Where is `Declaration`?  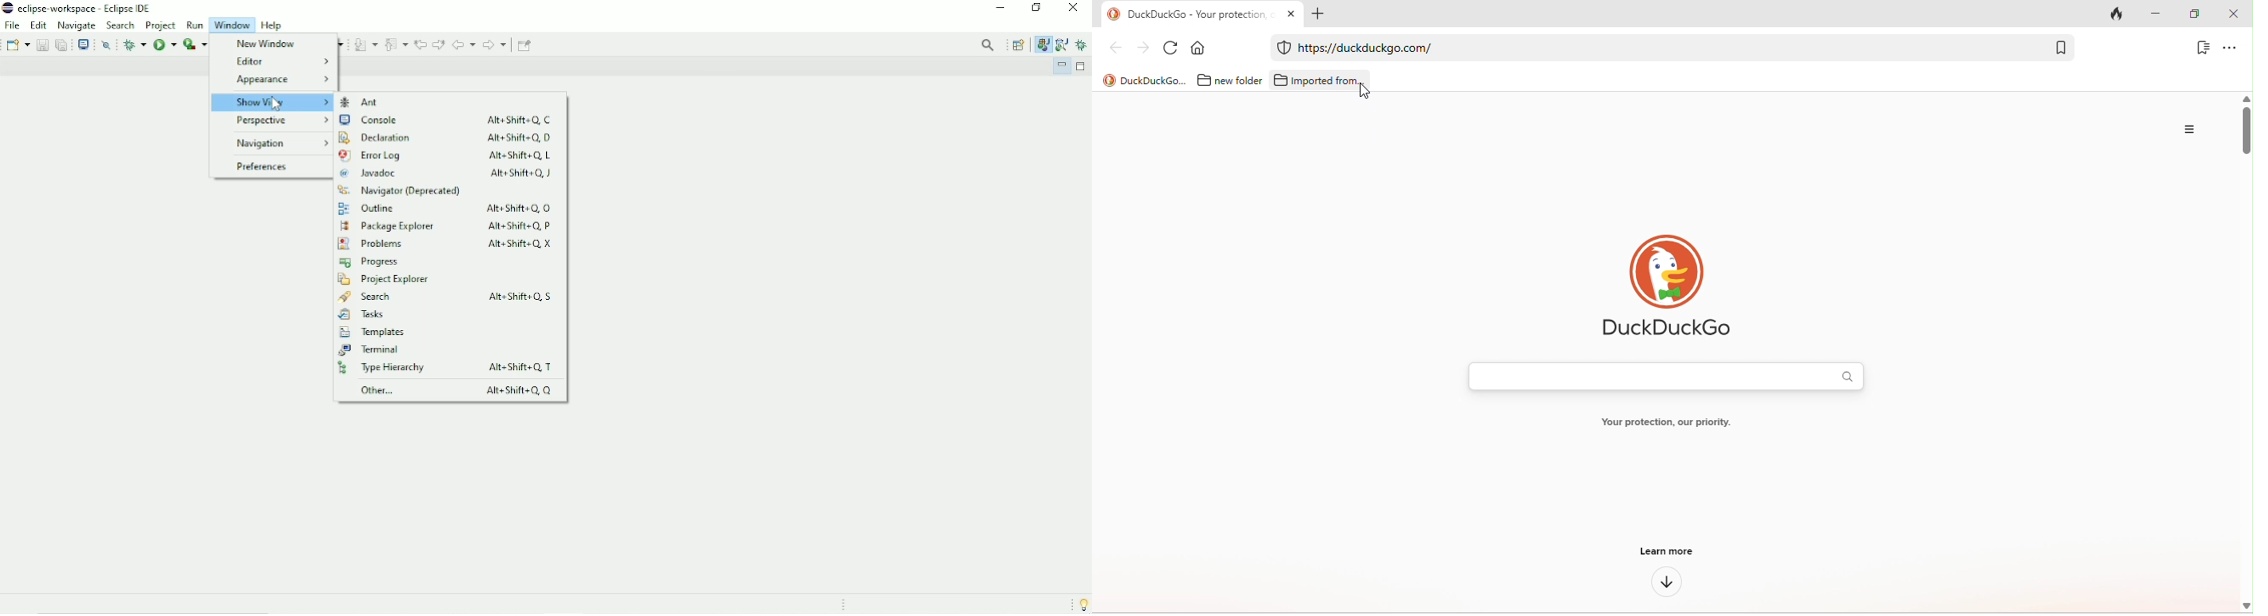 Declaration is located at coordinates (444, 137).